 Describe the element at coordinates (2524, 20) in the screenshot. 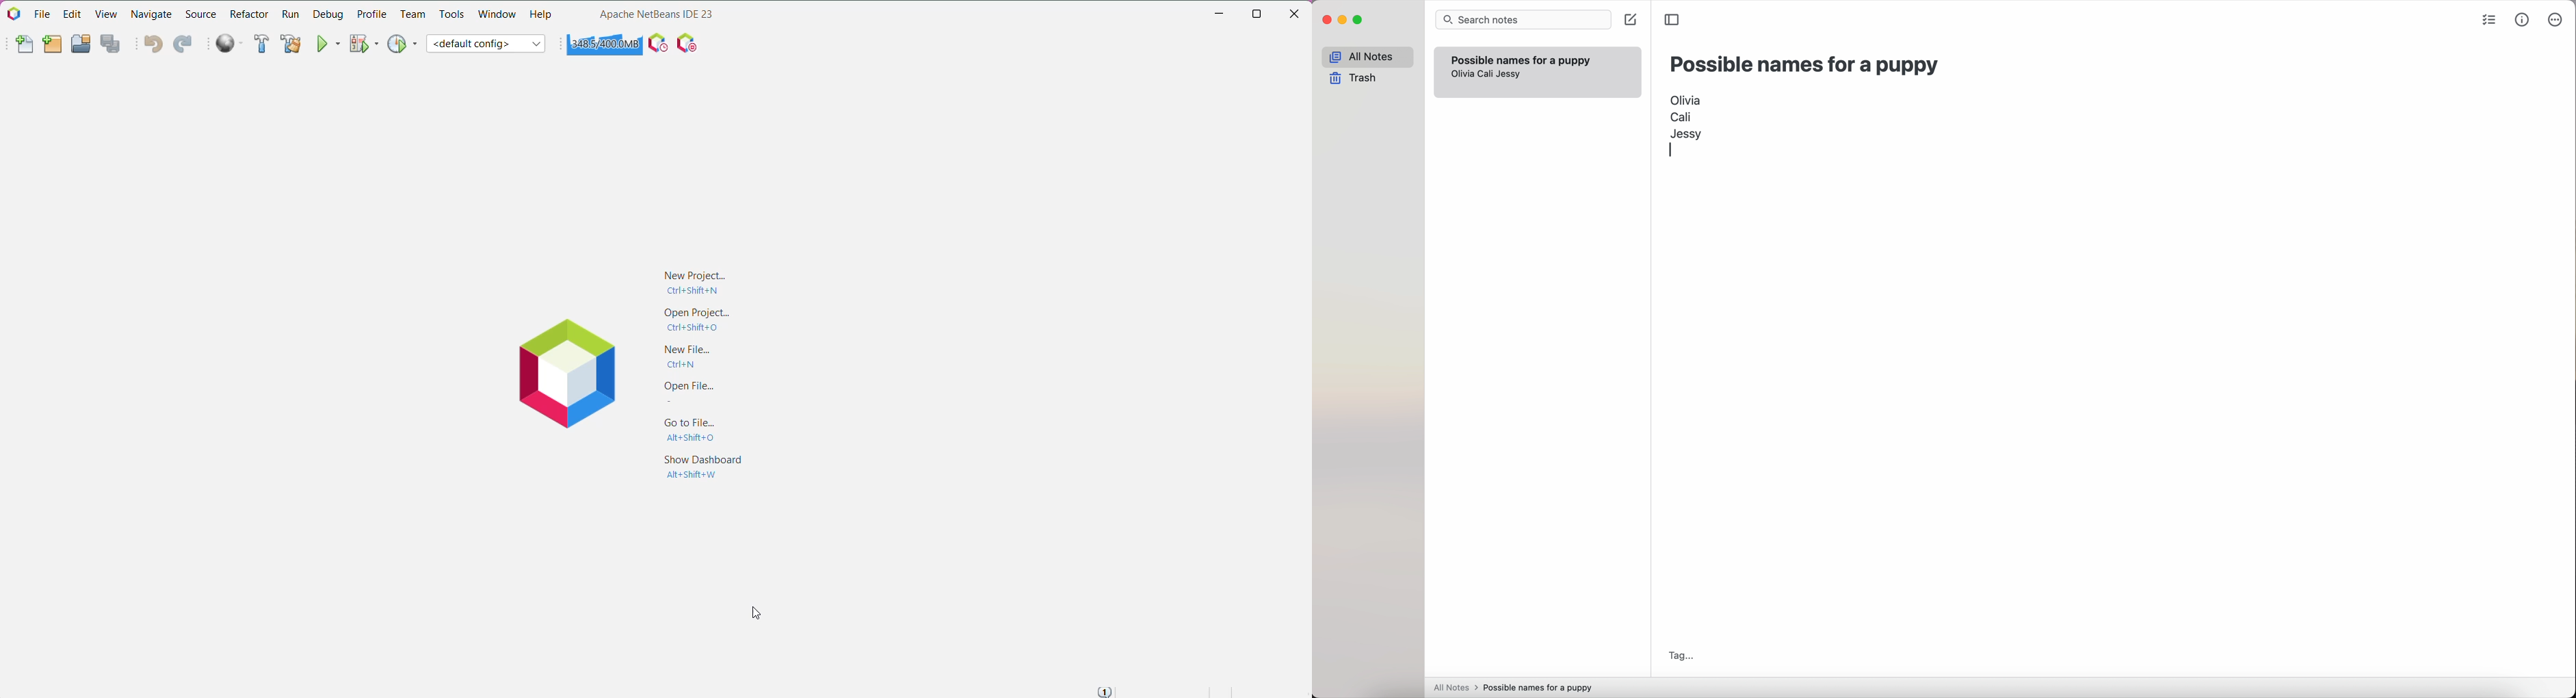

I see `metrics` at that location.